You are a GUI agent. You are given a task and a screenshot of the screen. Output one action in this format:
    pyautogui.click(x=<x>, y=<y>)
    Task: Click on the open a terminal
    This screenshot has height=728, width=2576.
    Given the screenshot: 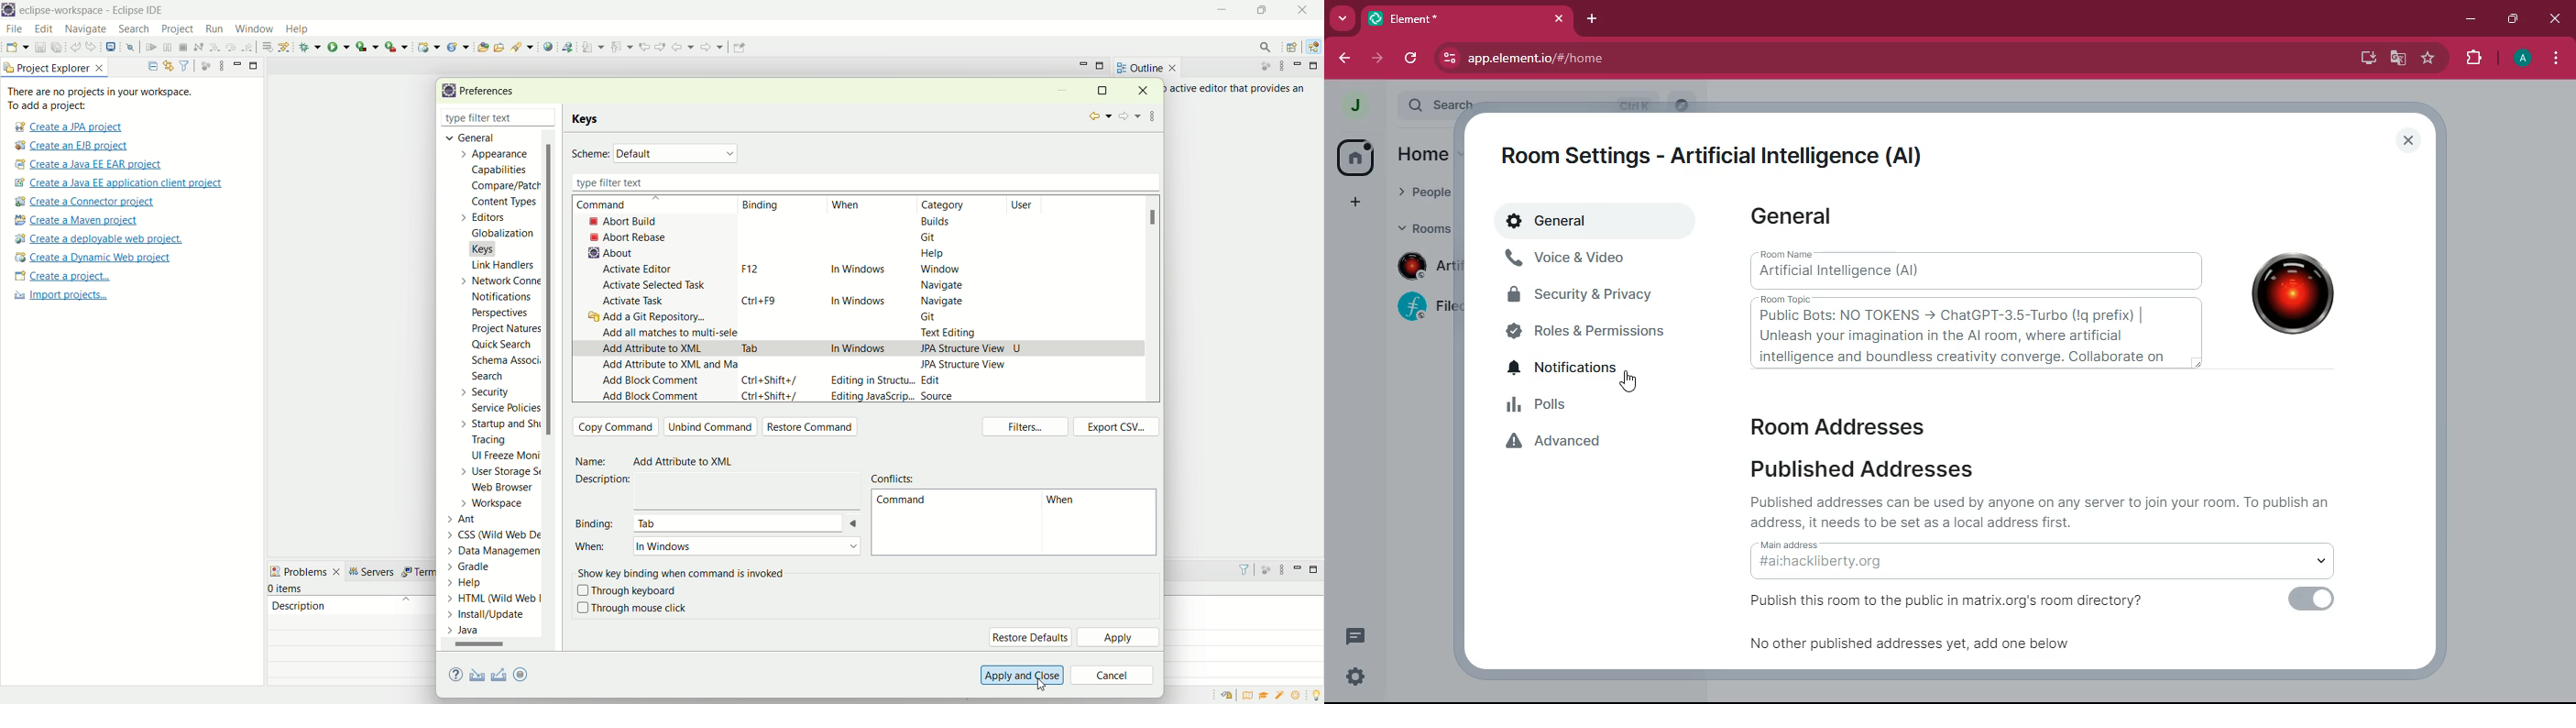 What is the action you would take?
    pyautogui.click(x=110, y=47)
    